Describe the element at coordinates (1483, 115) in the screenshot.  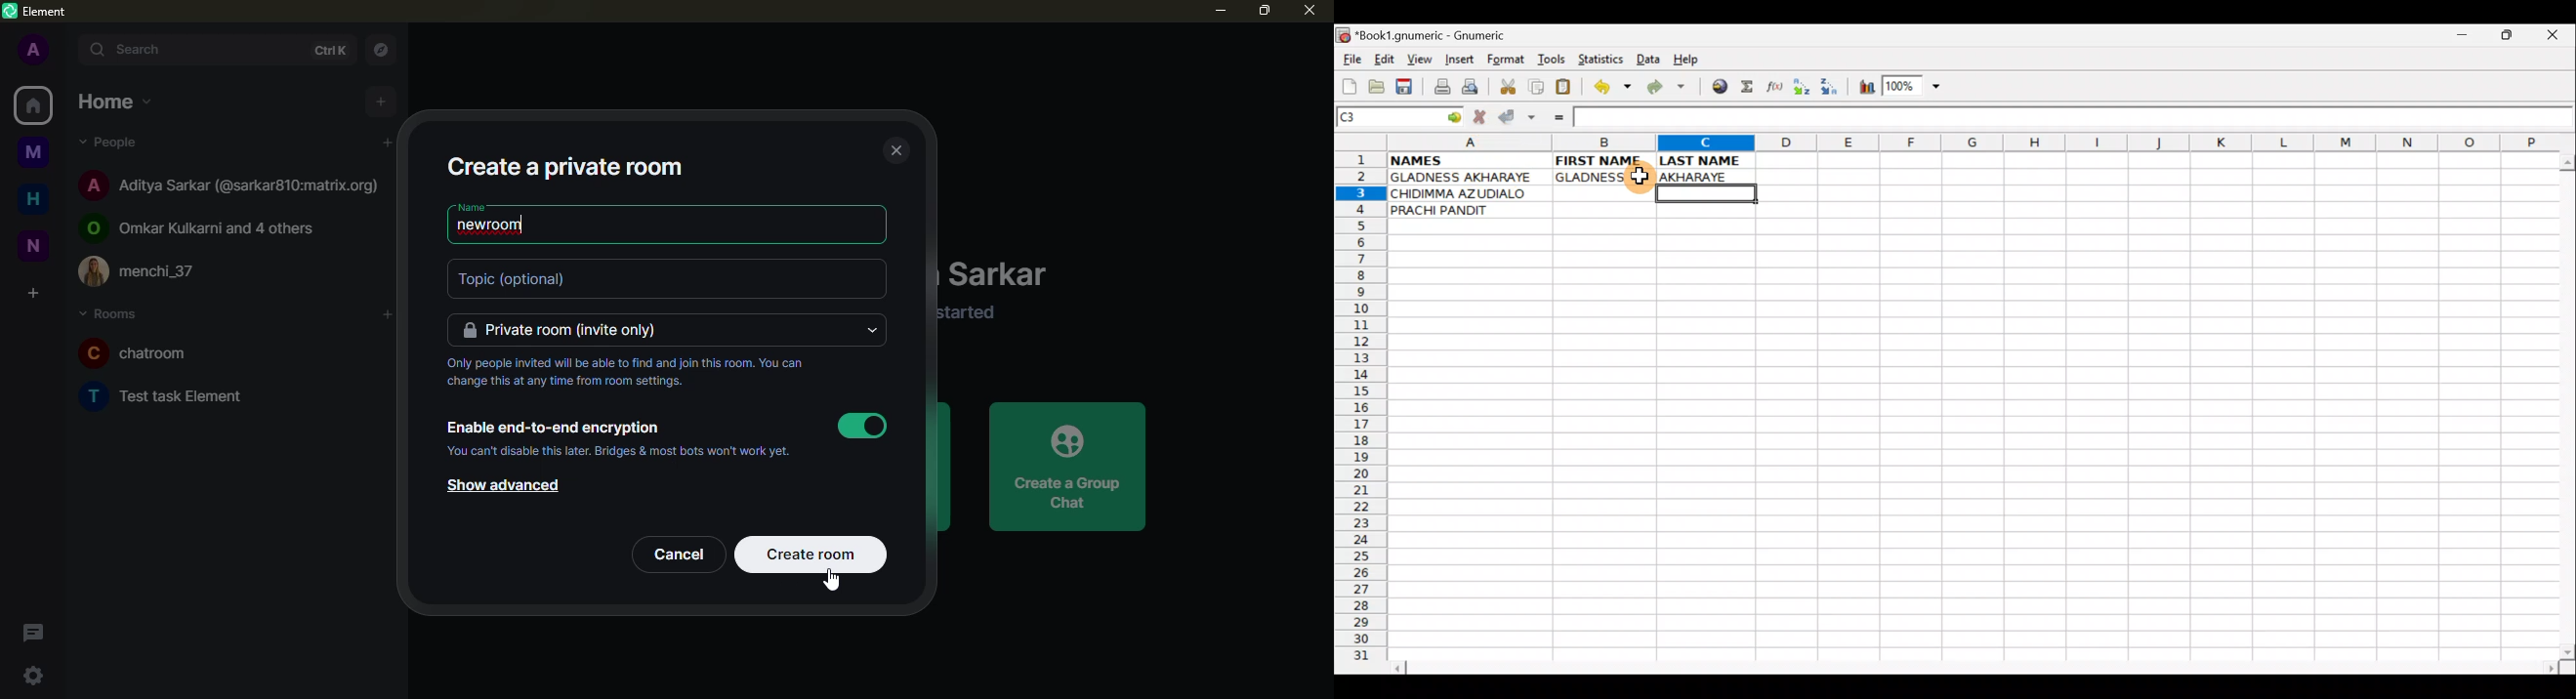
I see `Cancel change` at that location.